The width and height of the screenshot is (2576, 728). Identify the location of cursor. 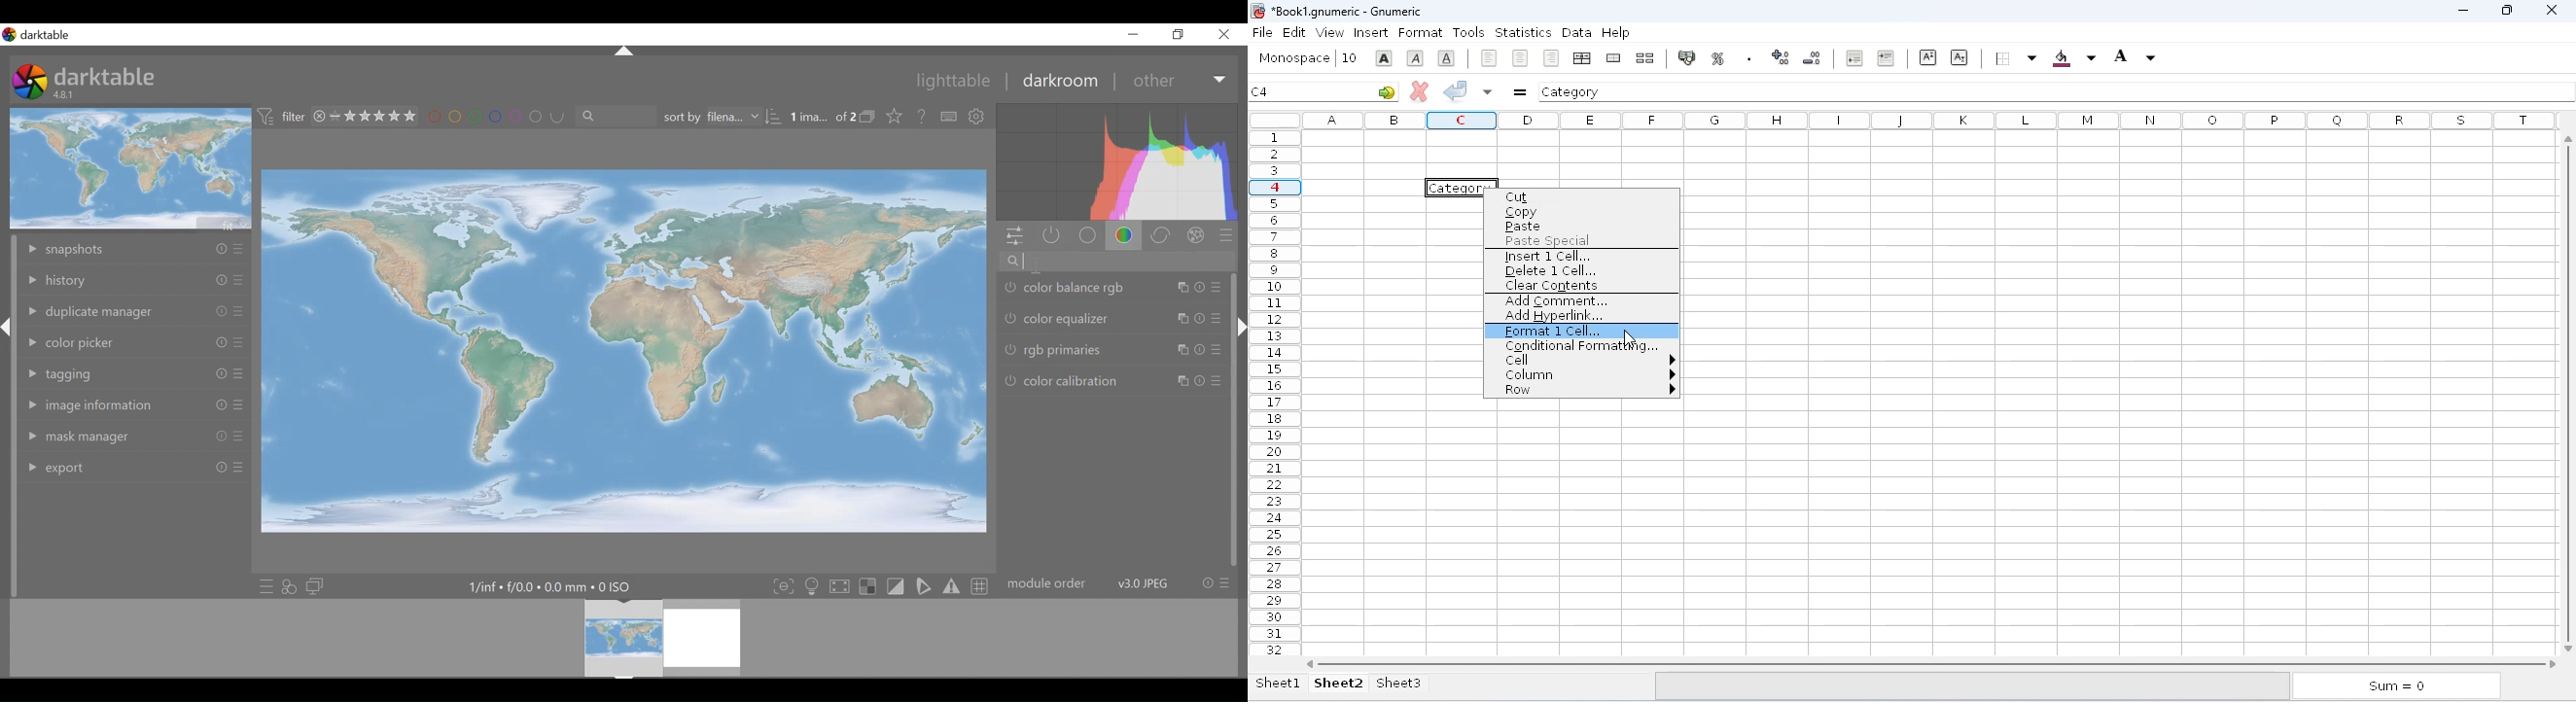
(1630, 338).